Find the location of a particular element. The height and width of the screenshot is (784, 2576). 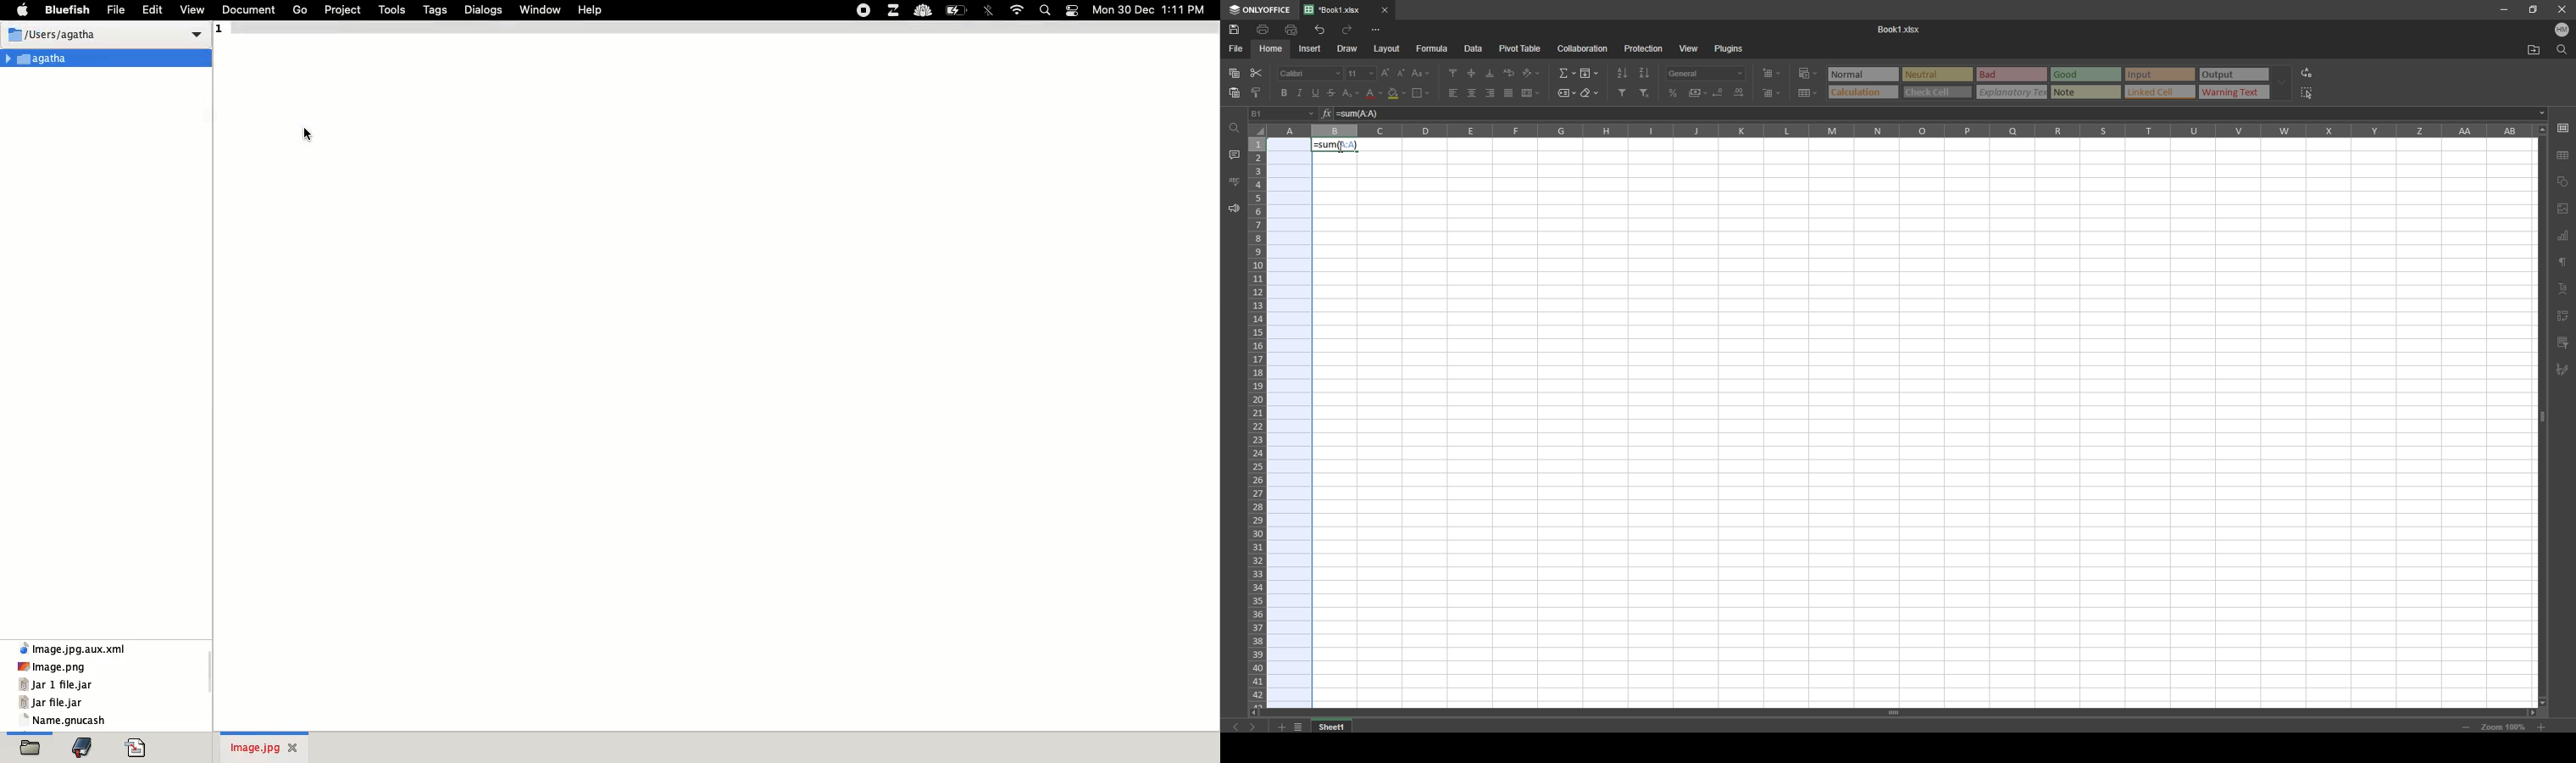

cell selection is located at coordinates (1288, 422).